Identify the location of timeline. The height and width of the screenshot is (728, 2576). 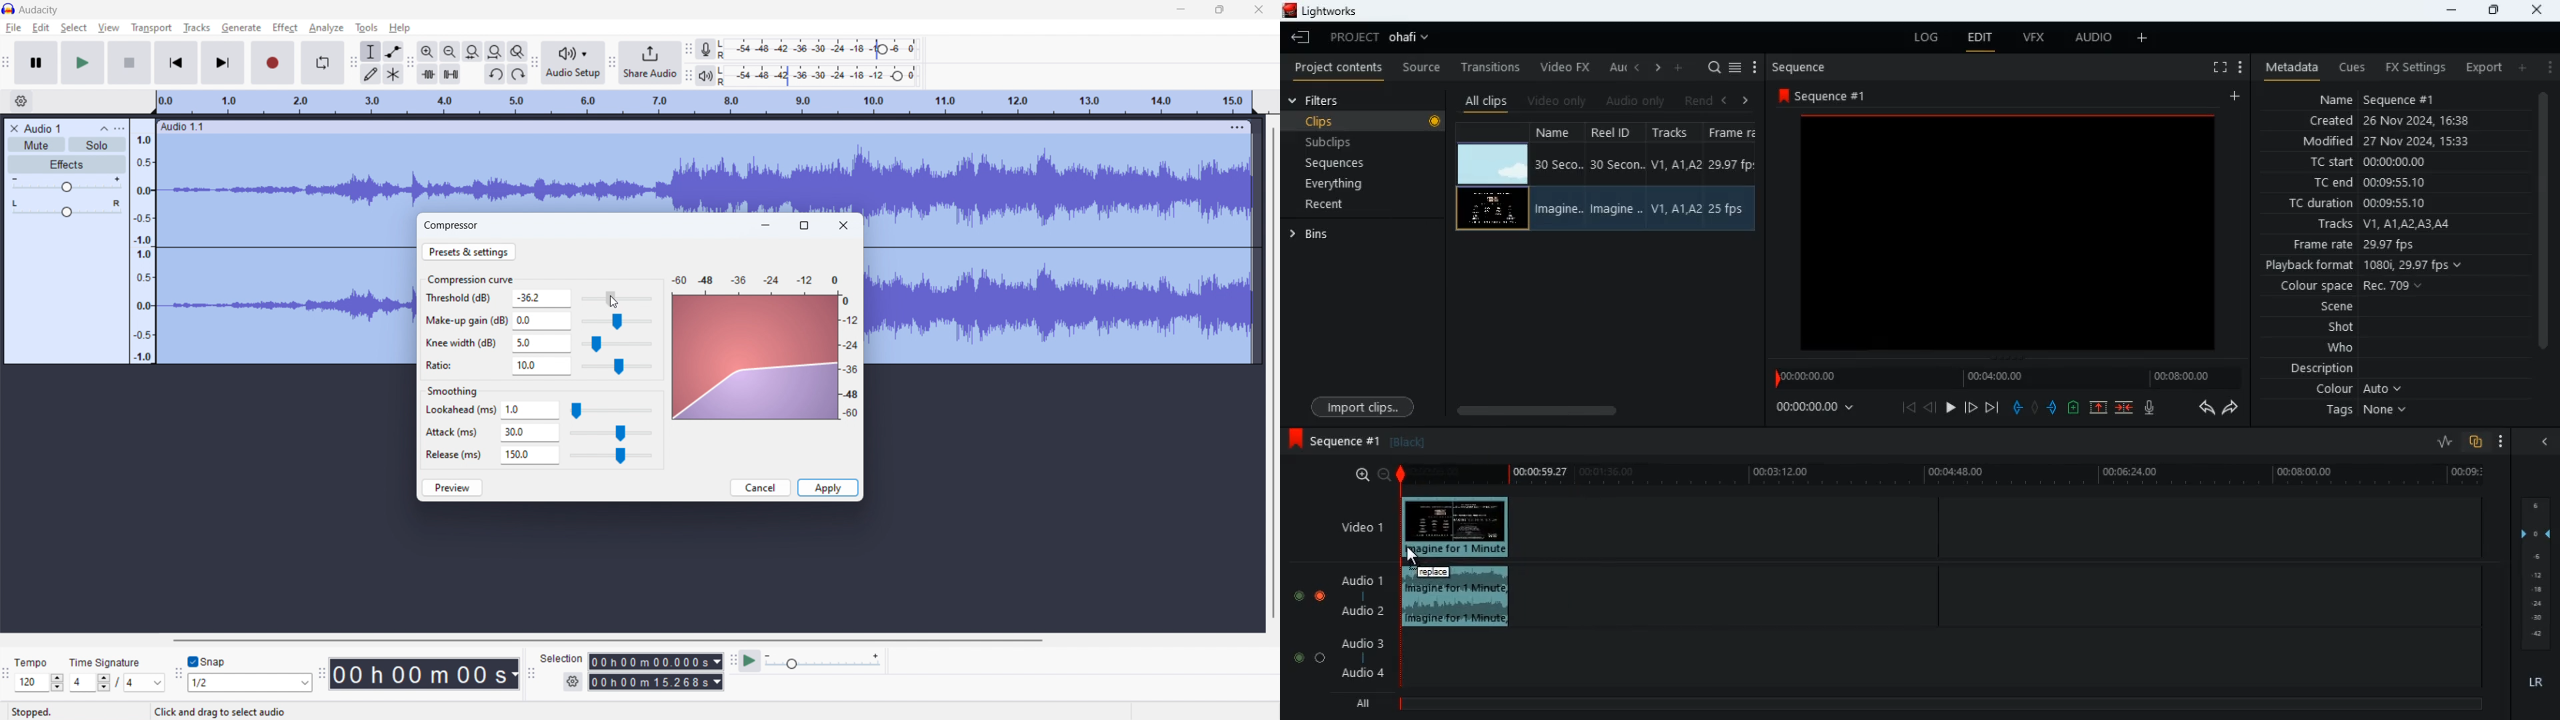
(703, 103).